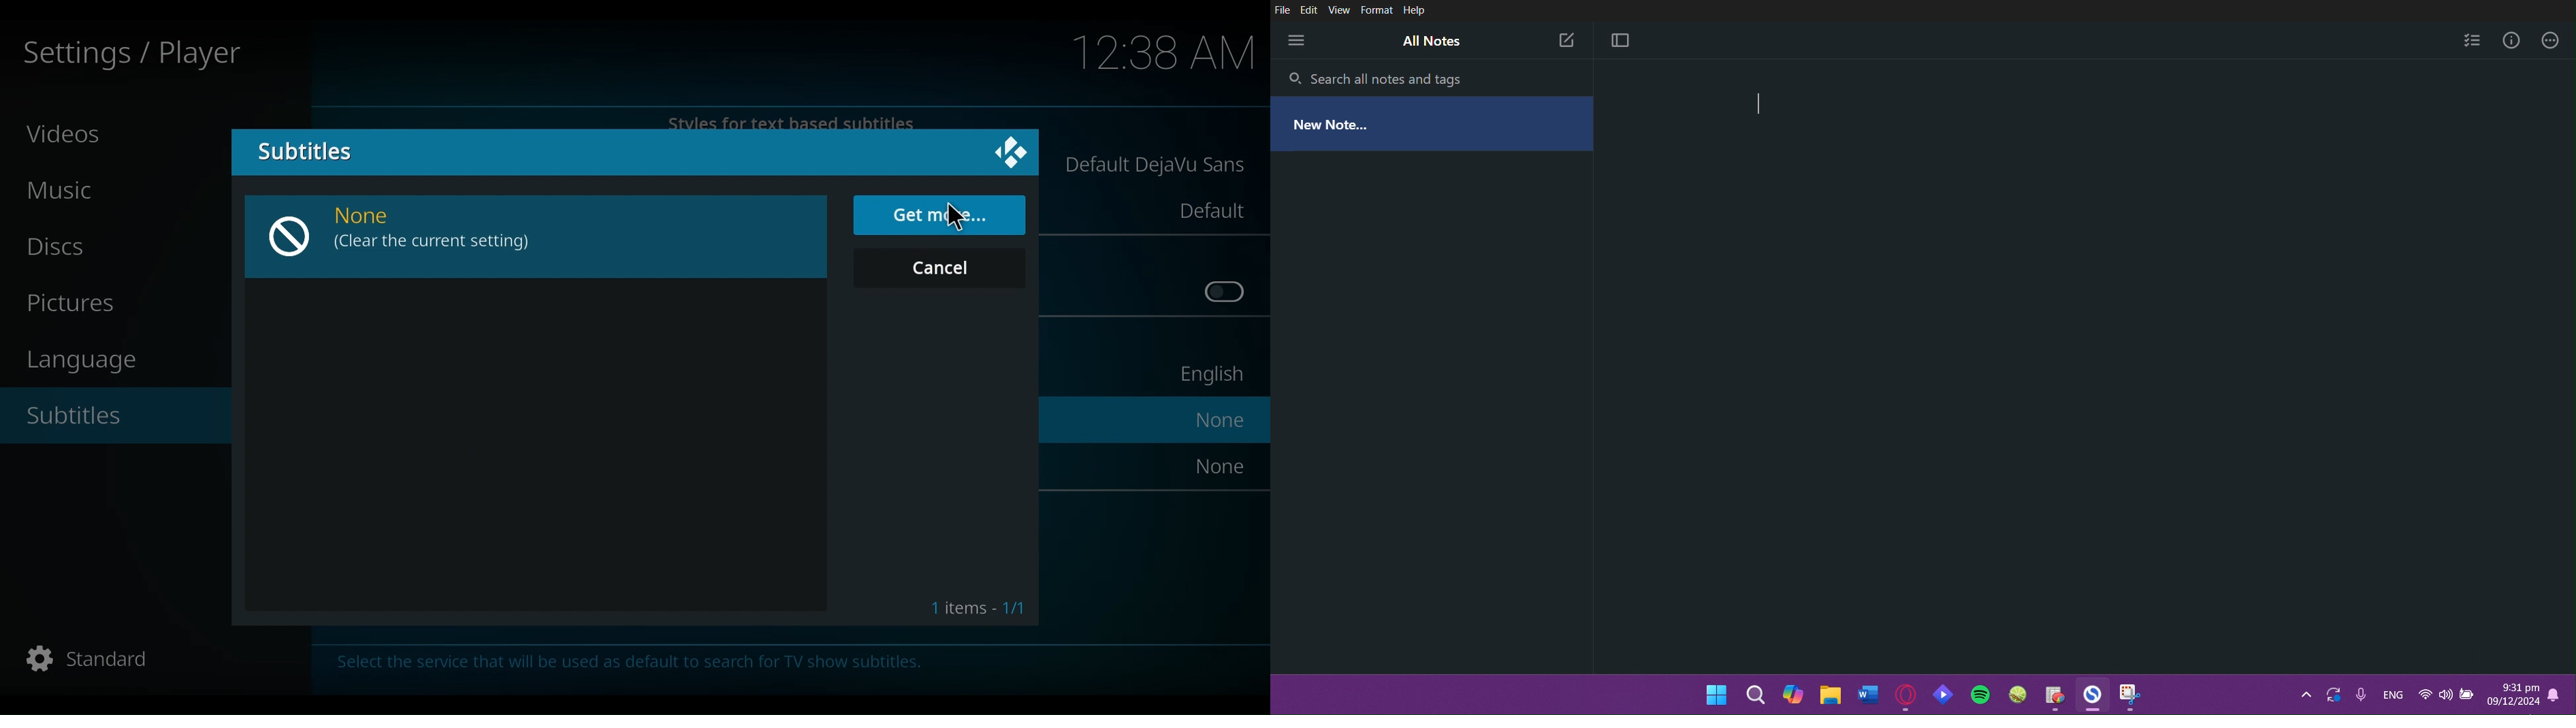  I want to click on More, so click(1296, 39).